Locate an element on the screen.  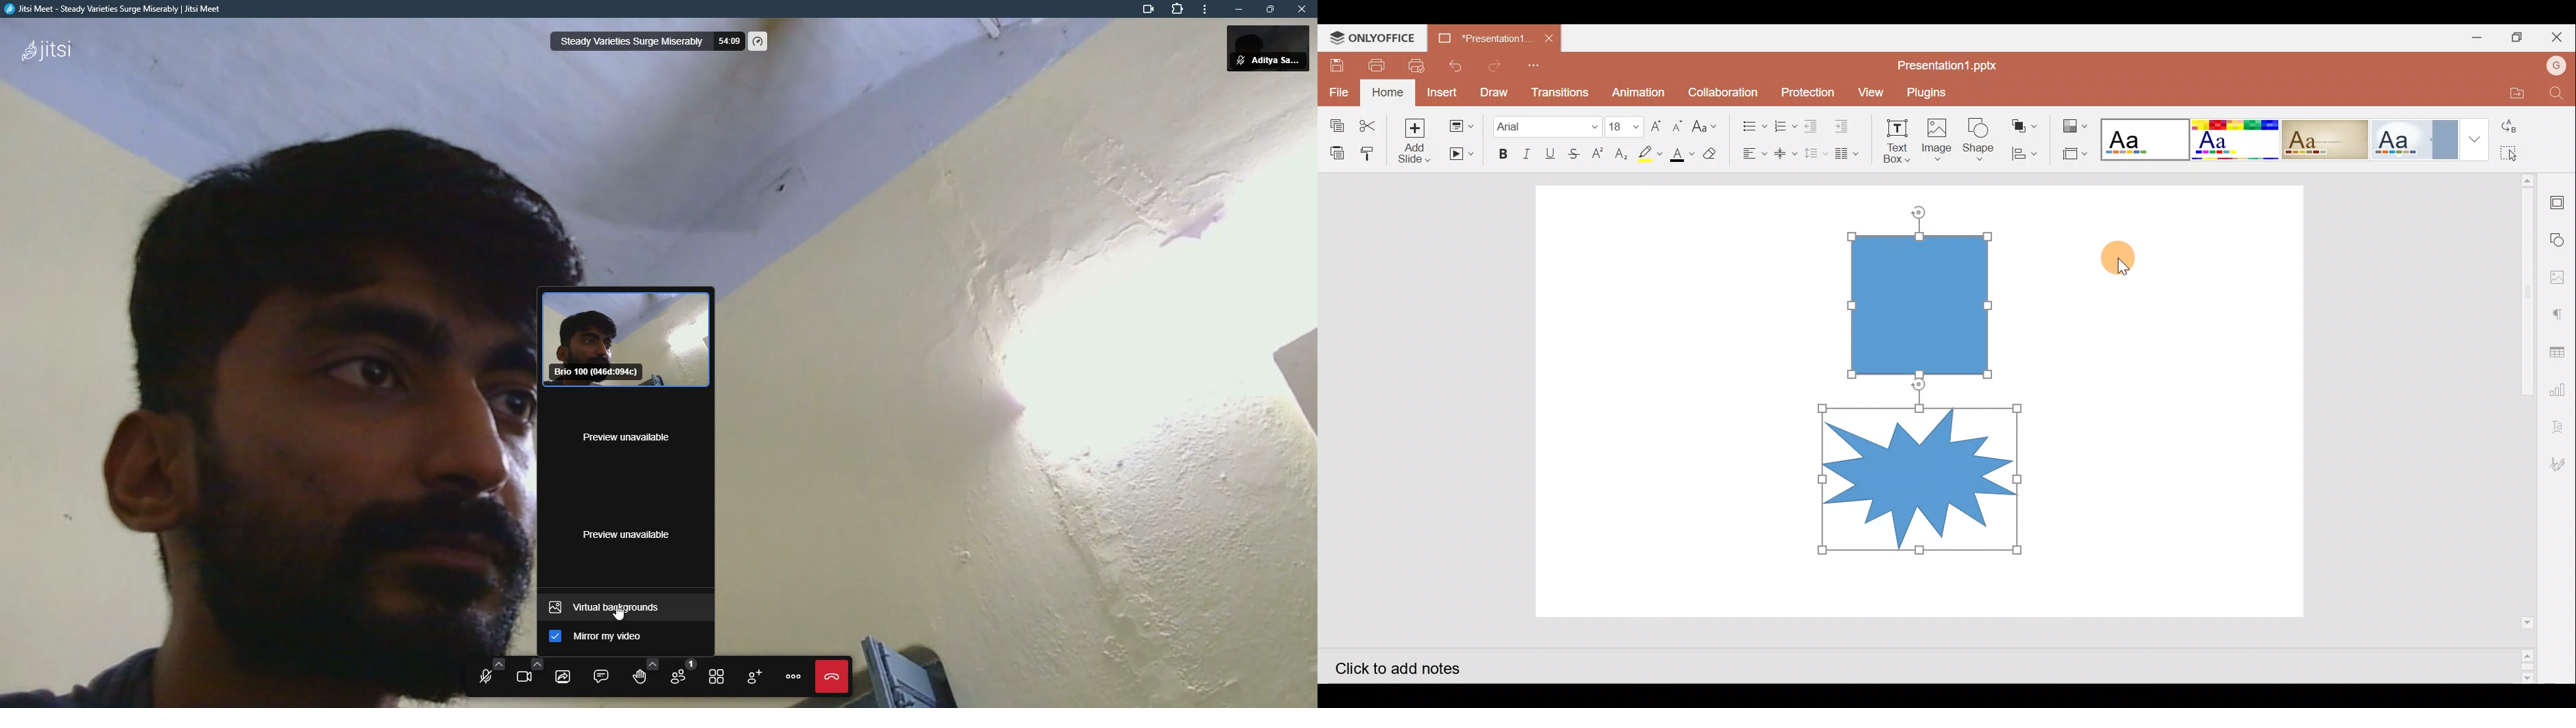
Official is located at coordinates (2416, 138).